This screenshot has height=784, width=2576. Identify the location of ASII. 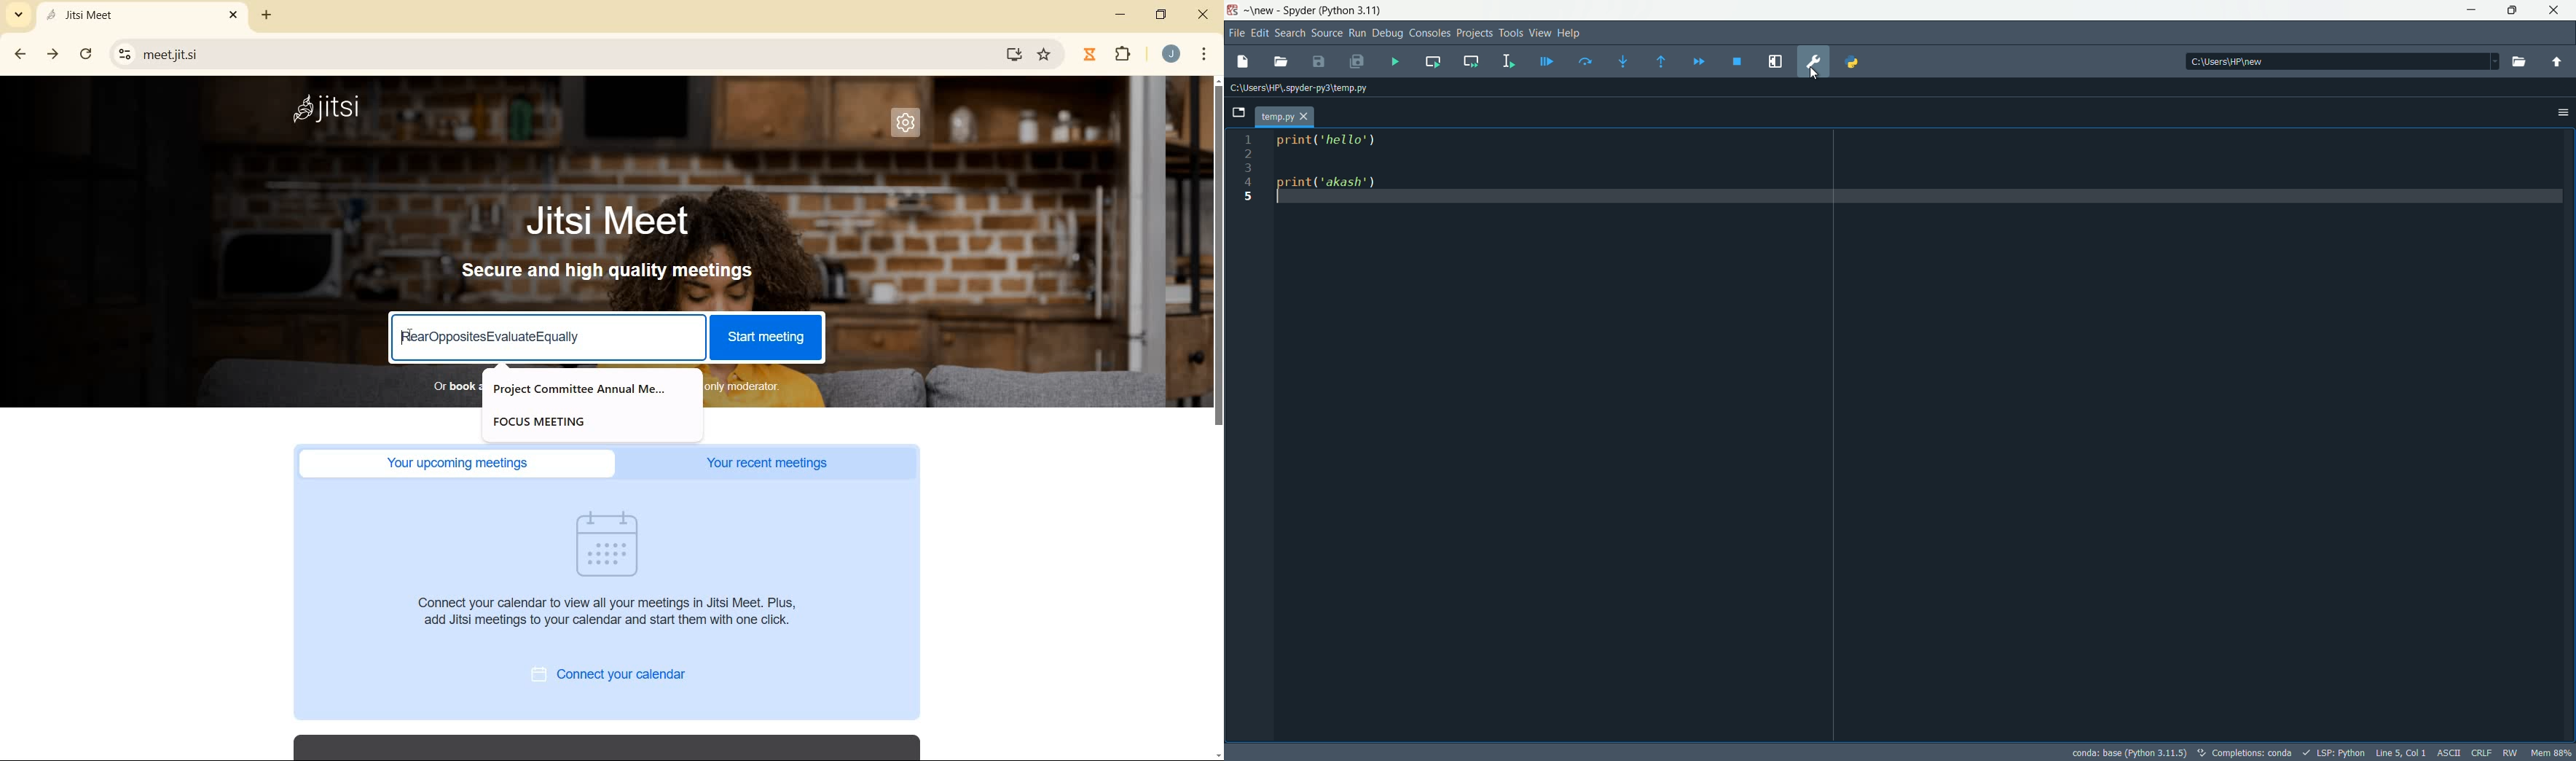
(2448, 752).